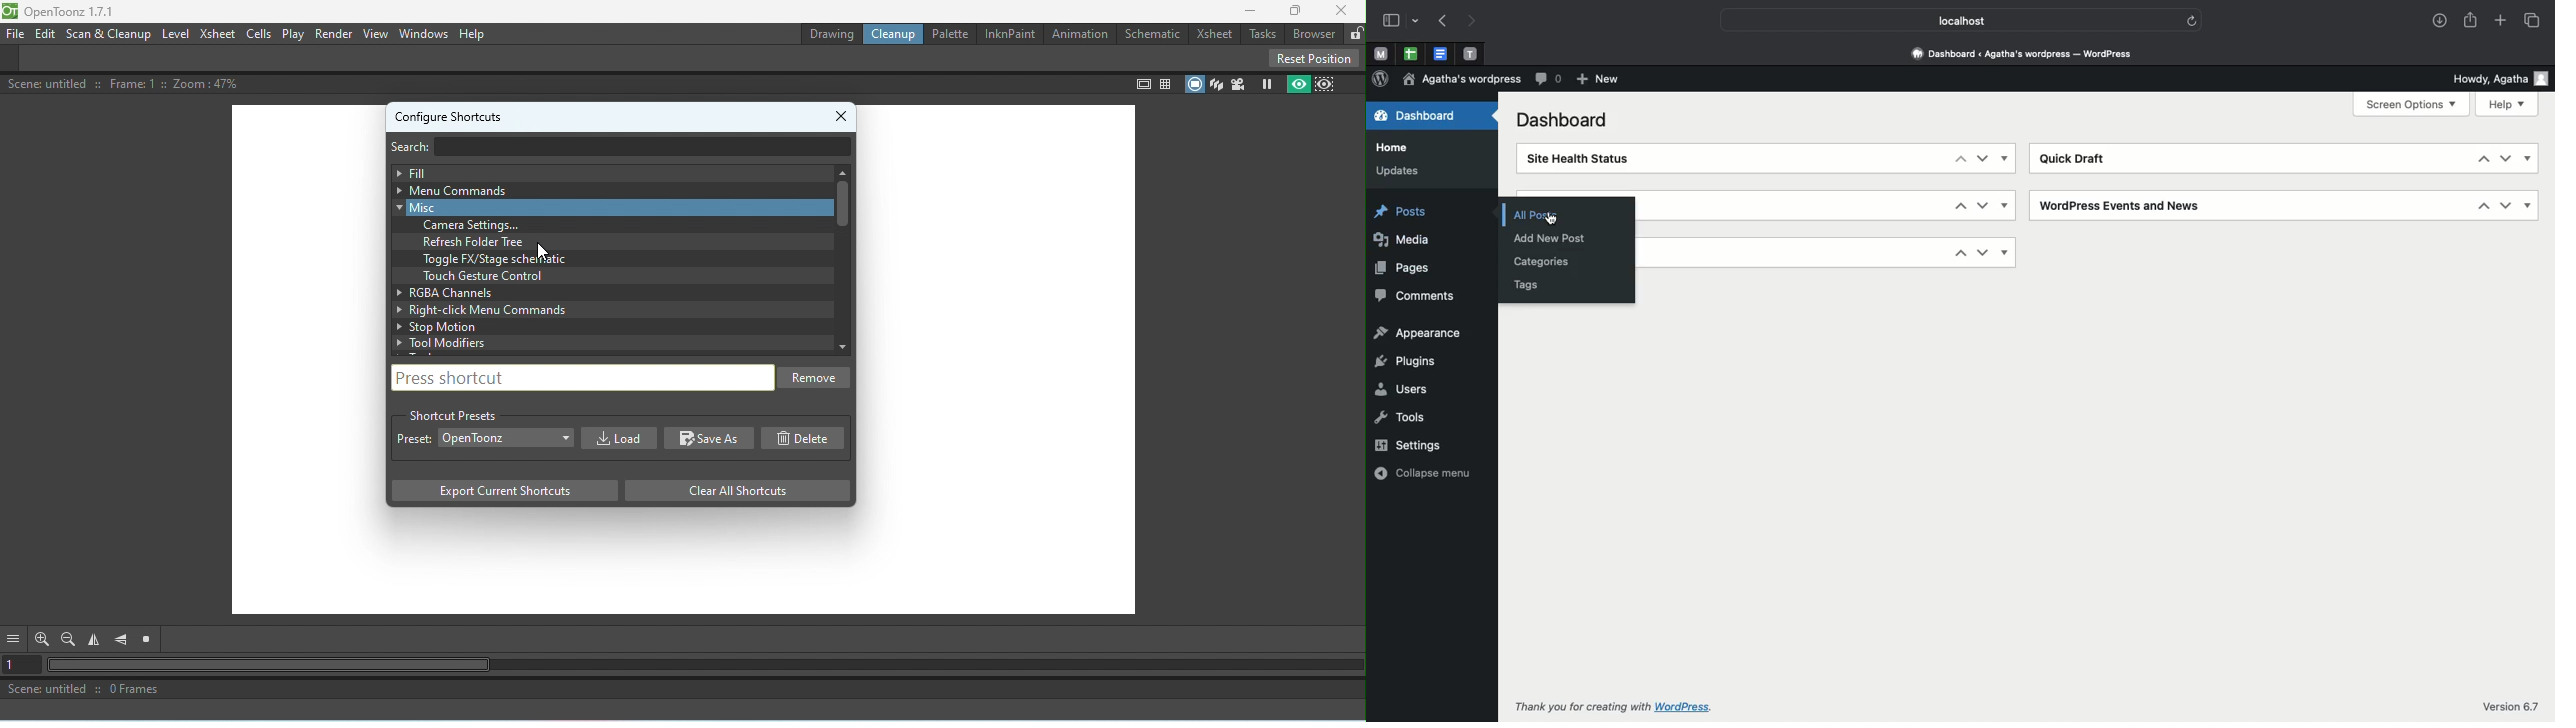 The height and width of the screenshot is (728, 2576). What do you see at coordinates (2411, 104) in the screenshot?
I see `Screen options` at bounding box center [2411, 104].